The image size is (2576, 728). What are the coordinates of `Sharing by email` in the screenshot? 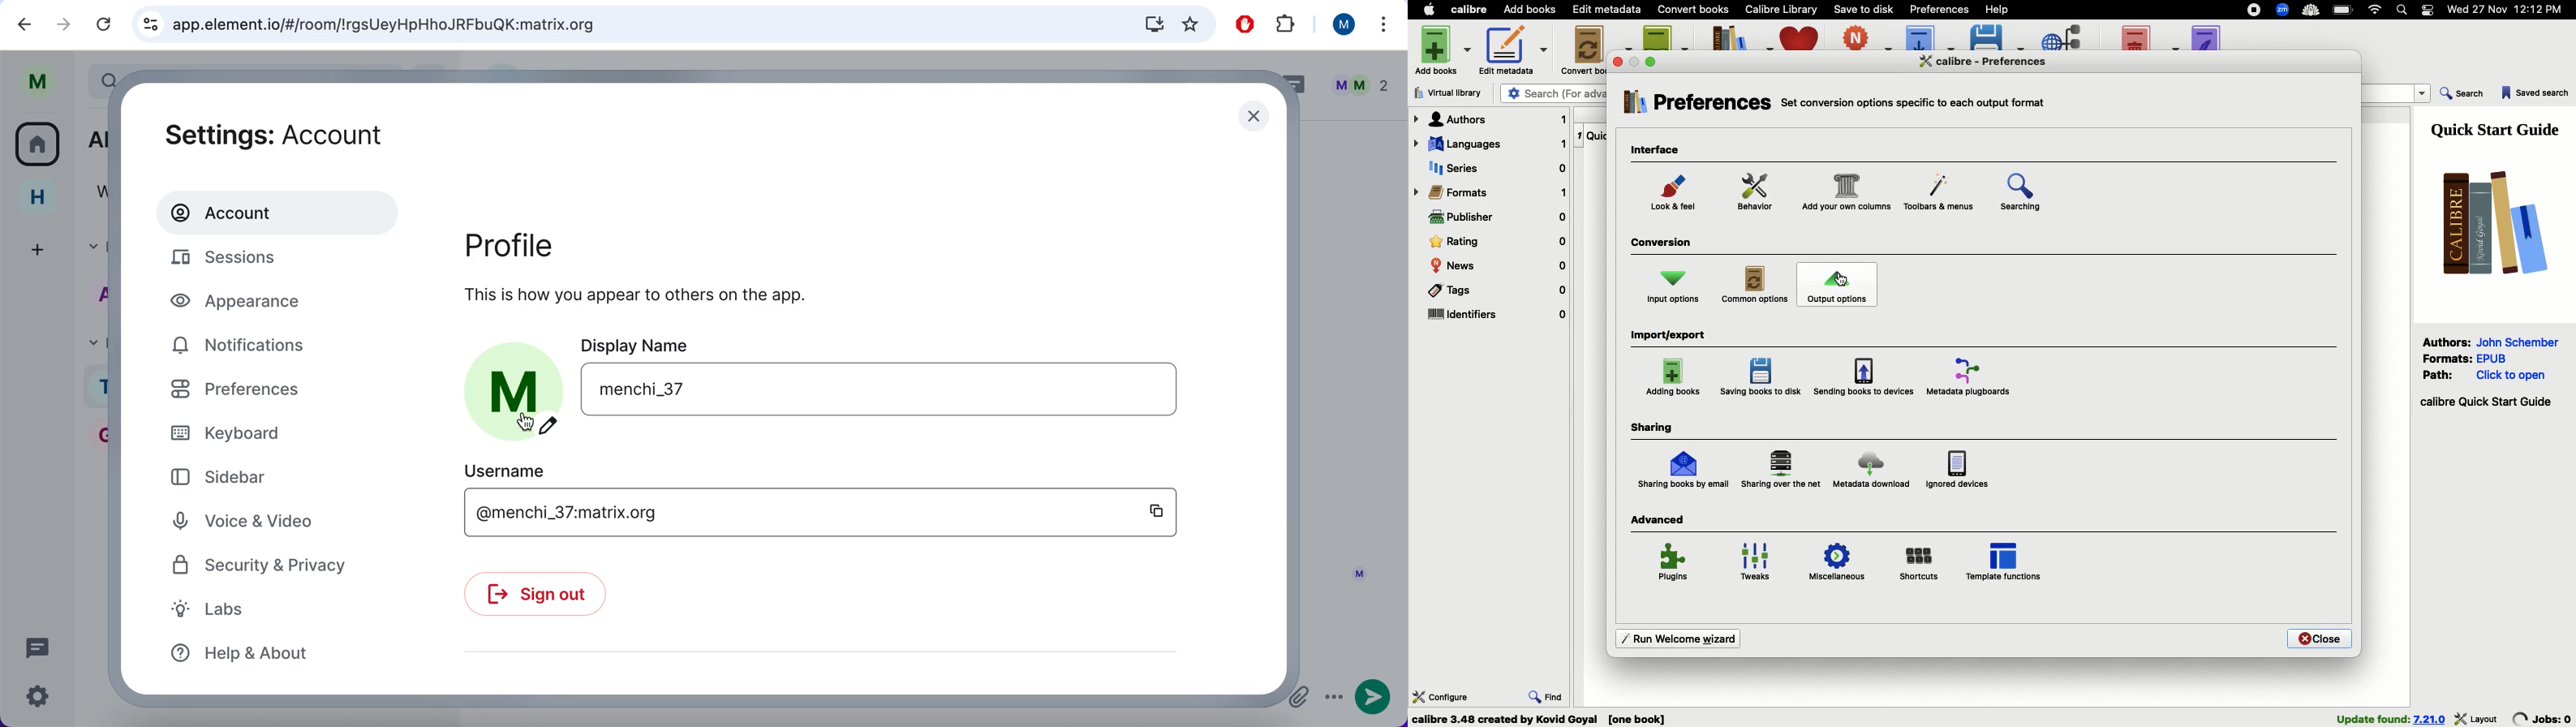 It's located at (1683, 471).